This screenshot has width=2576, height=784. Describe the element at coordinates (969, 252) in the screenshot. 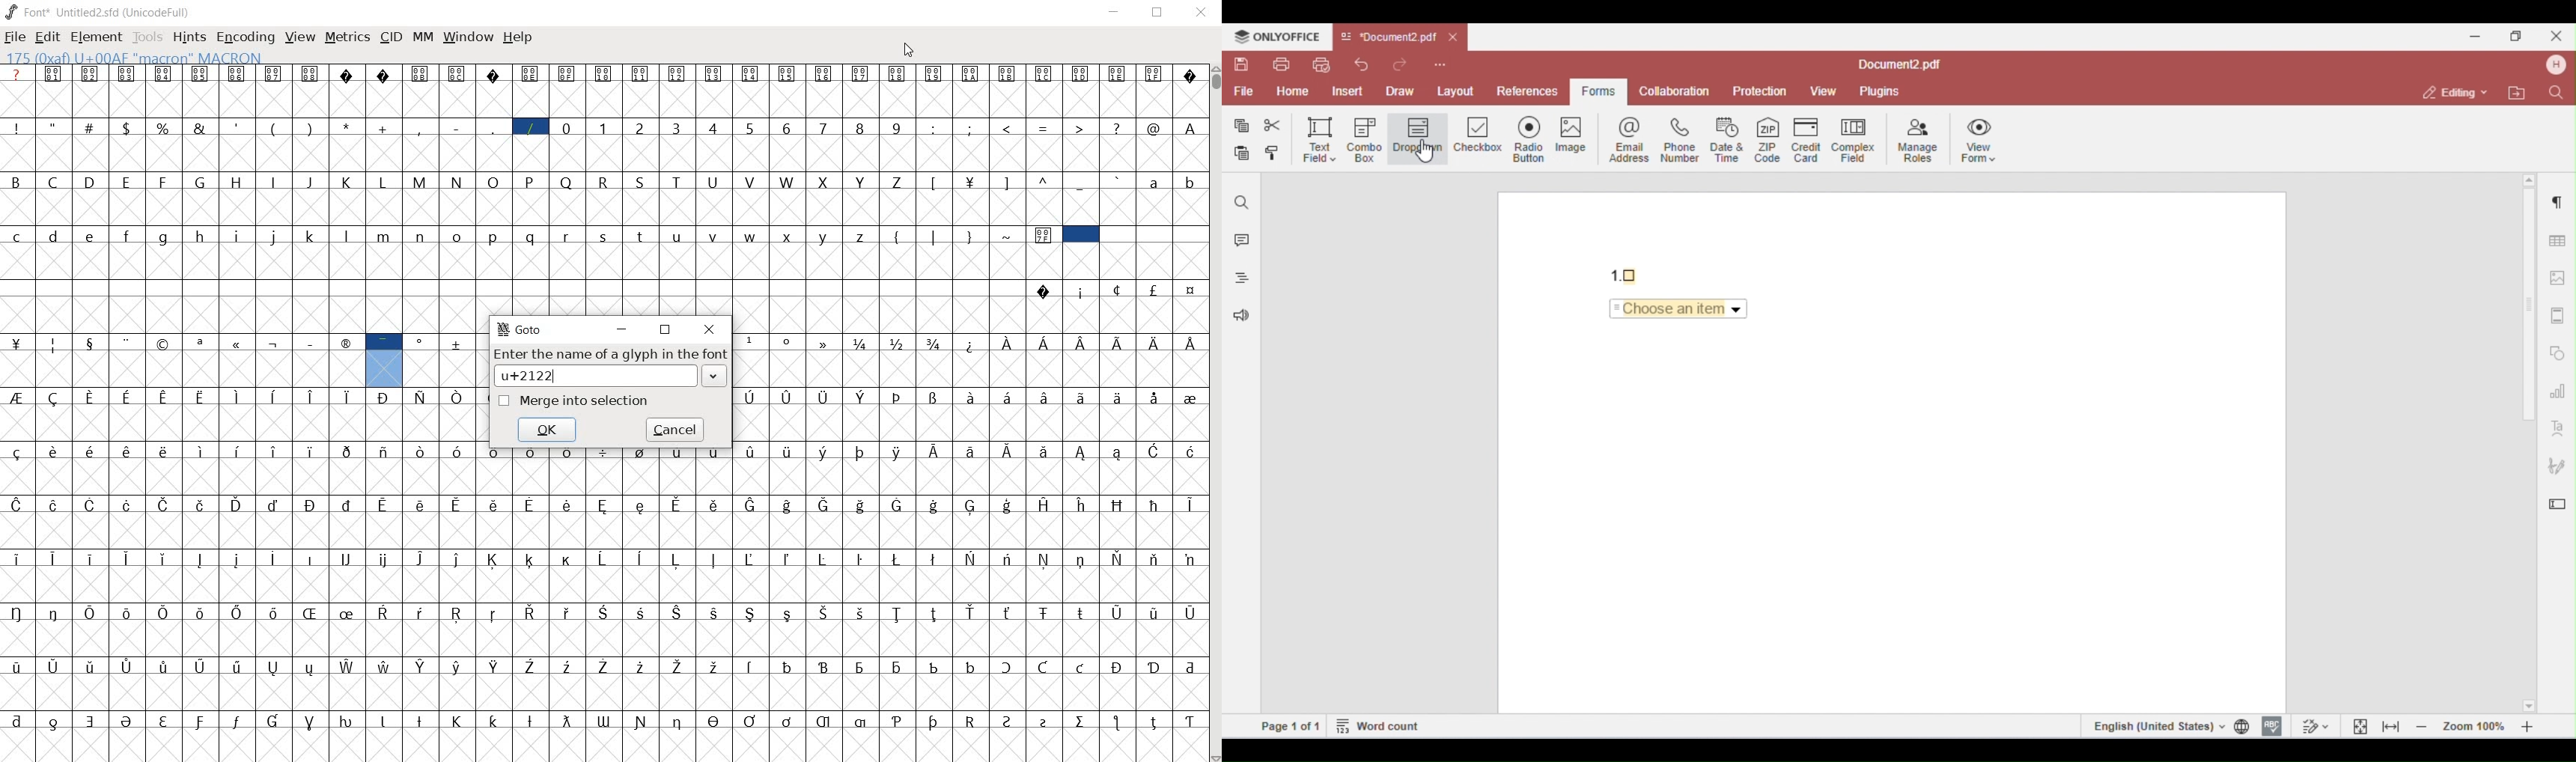

I see `special characters` at that location.